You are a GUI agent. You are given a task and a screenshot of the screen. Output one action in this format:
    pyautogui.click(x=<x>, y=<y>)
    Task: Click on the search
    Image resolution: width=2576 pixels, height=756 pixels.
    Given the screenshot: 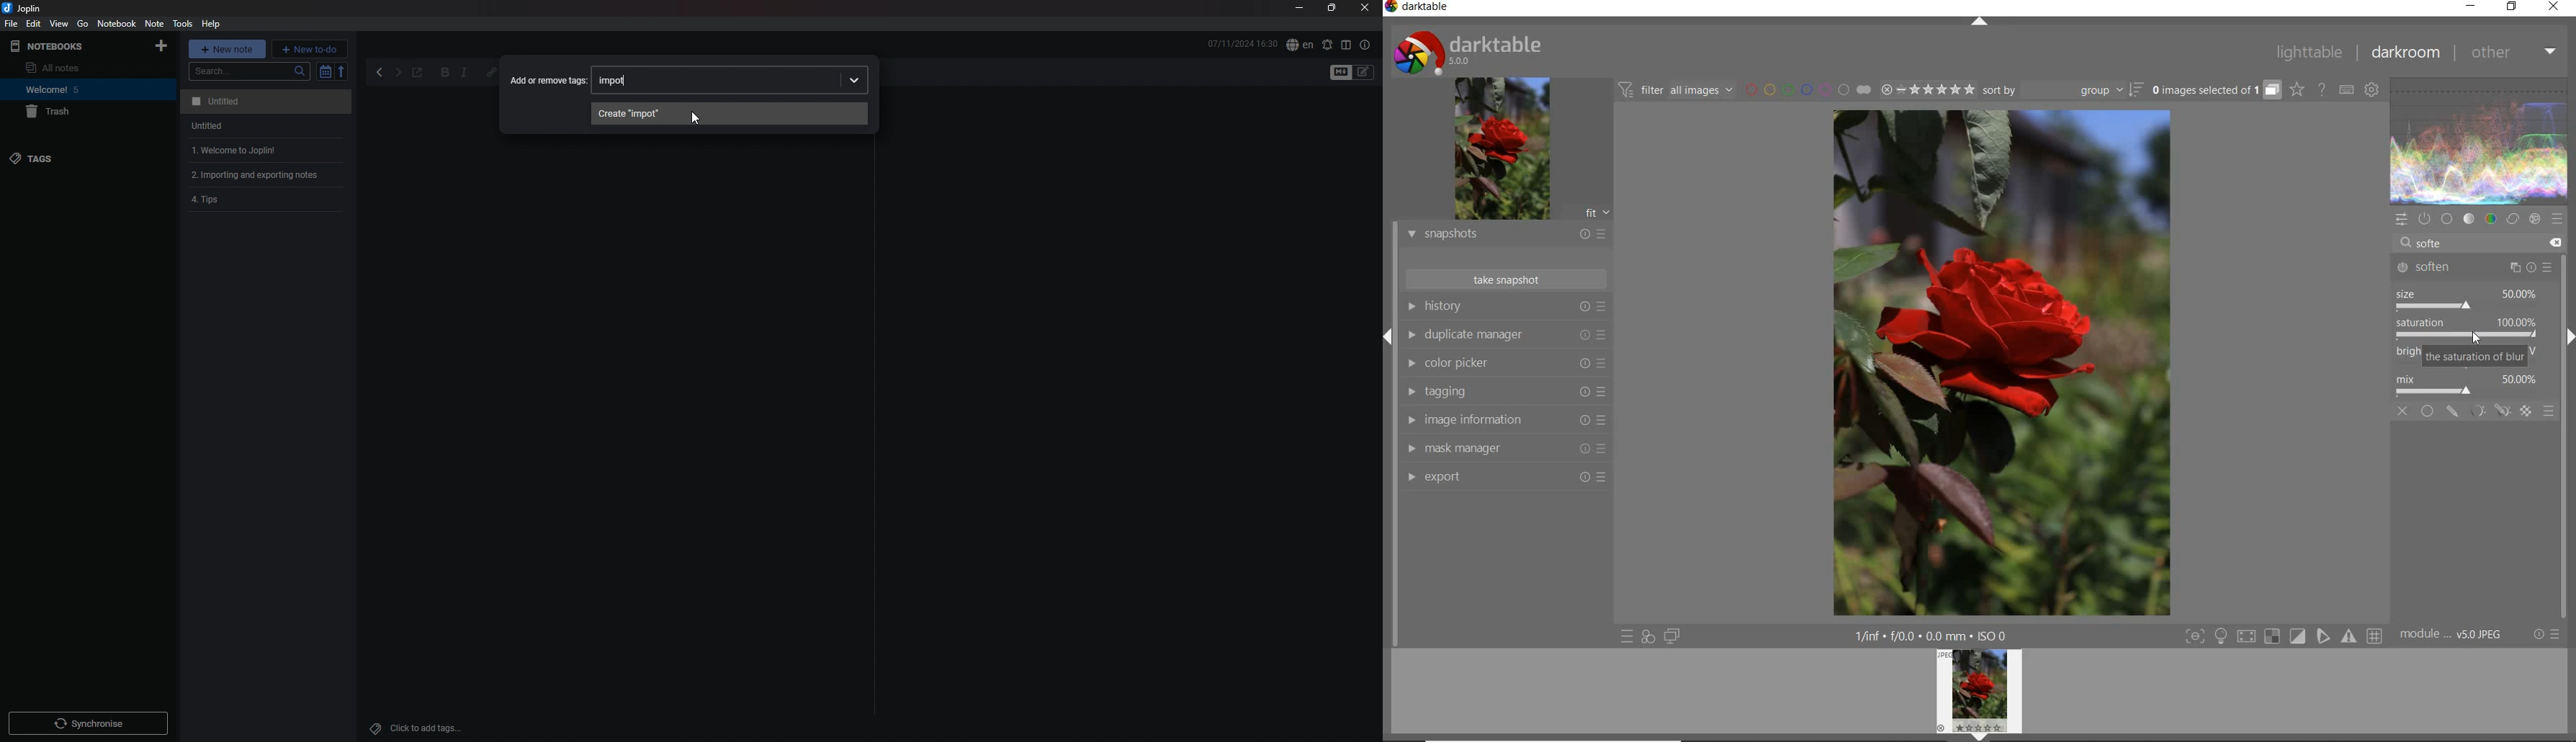 What is the action you would take?
    pyautogui.click(x=250, y=71)
    